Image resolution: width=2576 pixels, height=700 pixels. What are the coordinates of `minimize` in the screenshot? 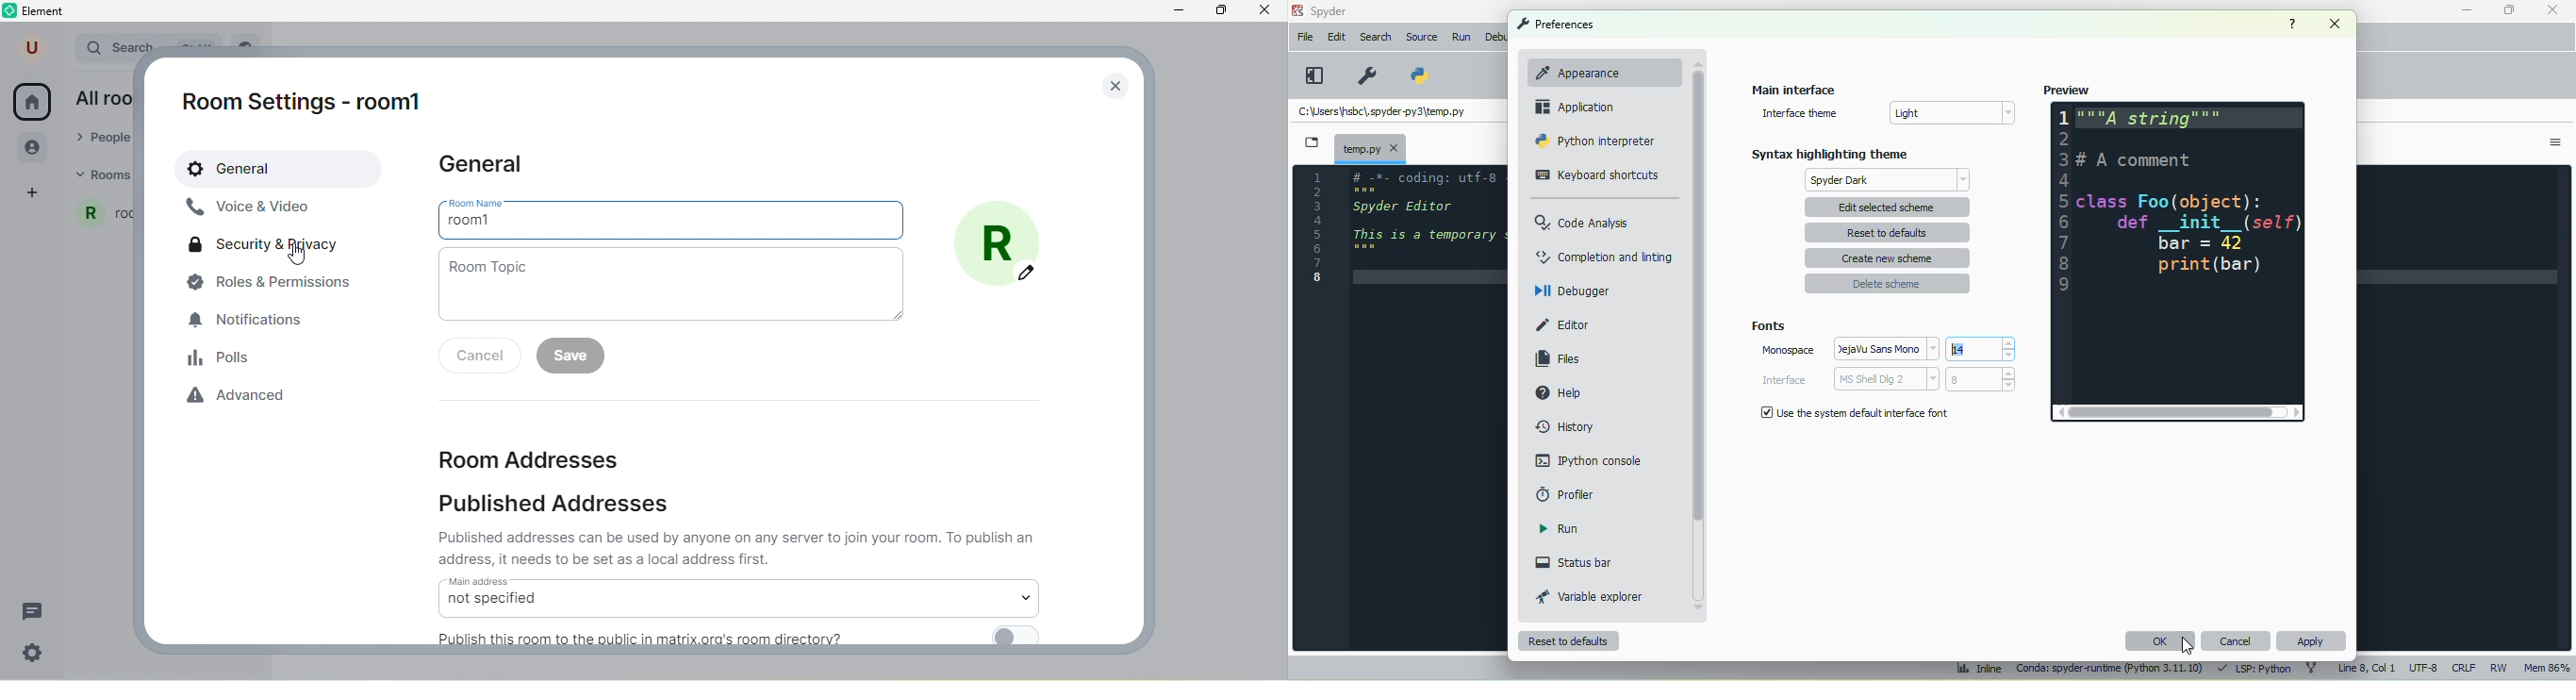 It's located at (2468, 10).